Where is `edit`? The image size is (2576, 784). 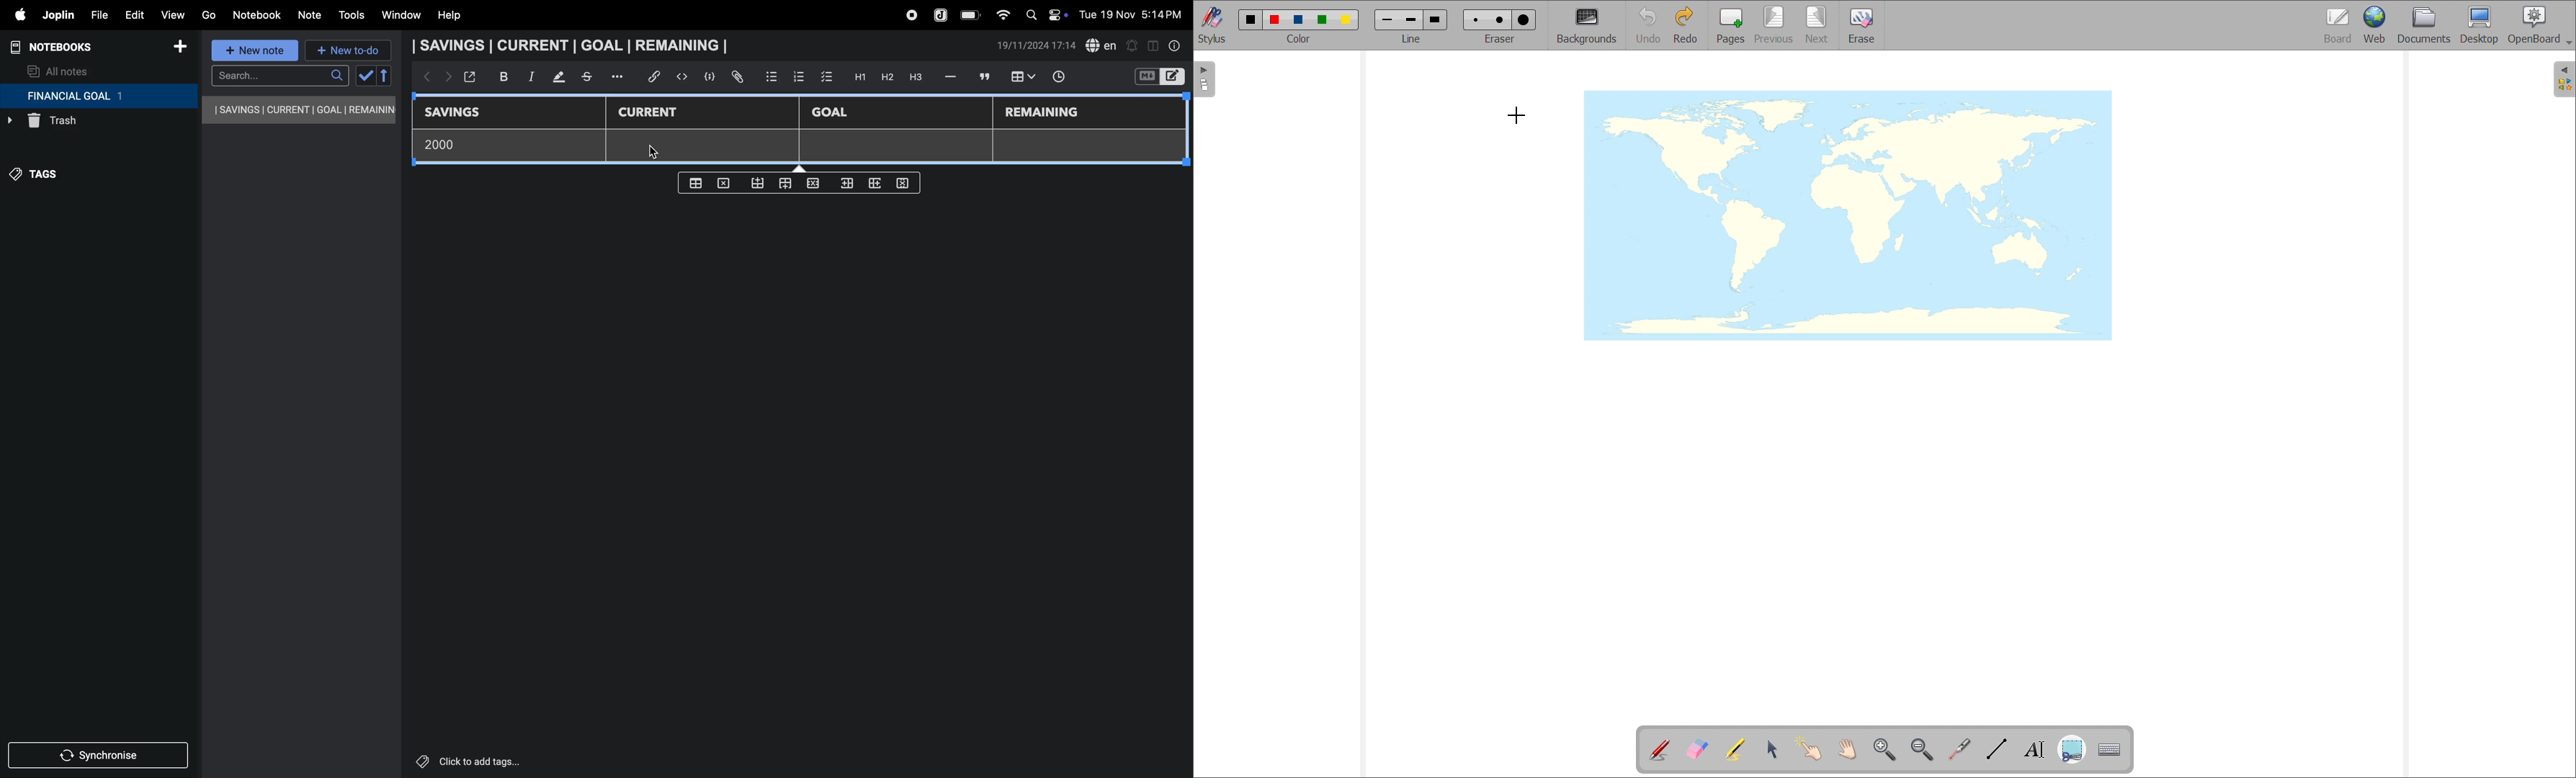
edit is located at coordinates (130, 13).